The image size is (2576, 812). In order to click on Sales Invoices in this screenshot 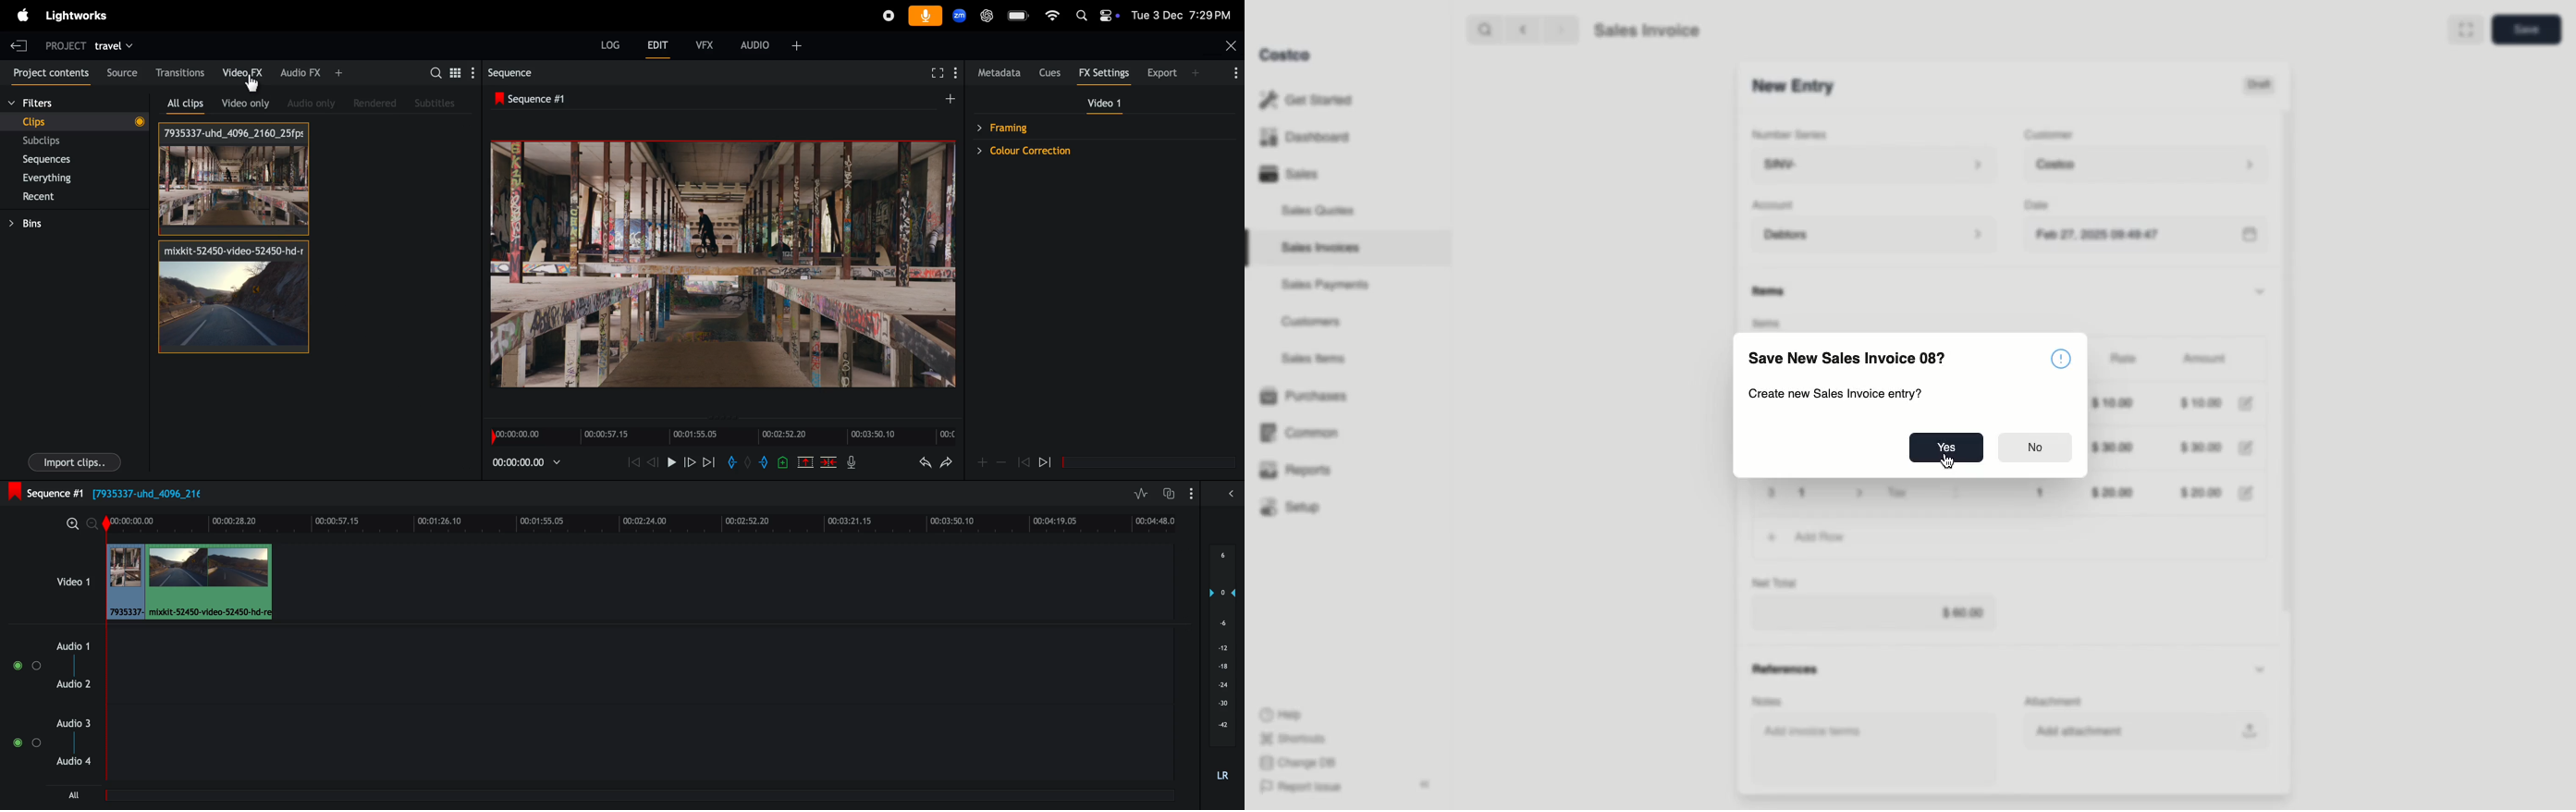, I will do `click(1323, 247)`.